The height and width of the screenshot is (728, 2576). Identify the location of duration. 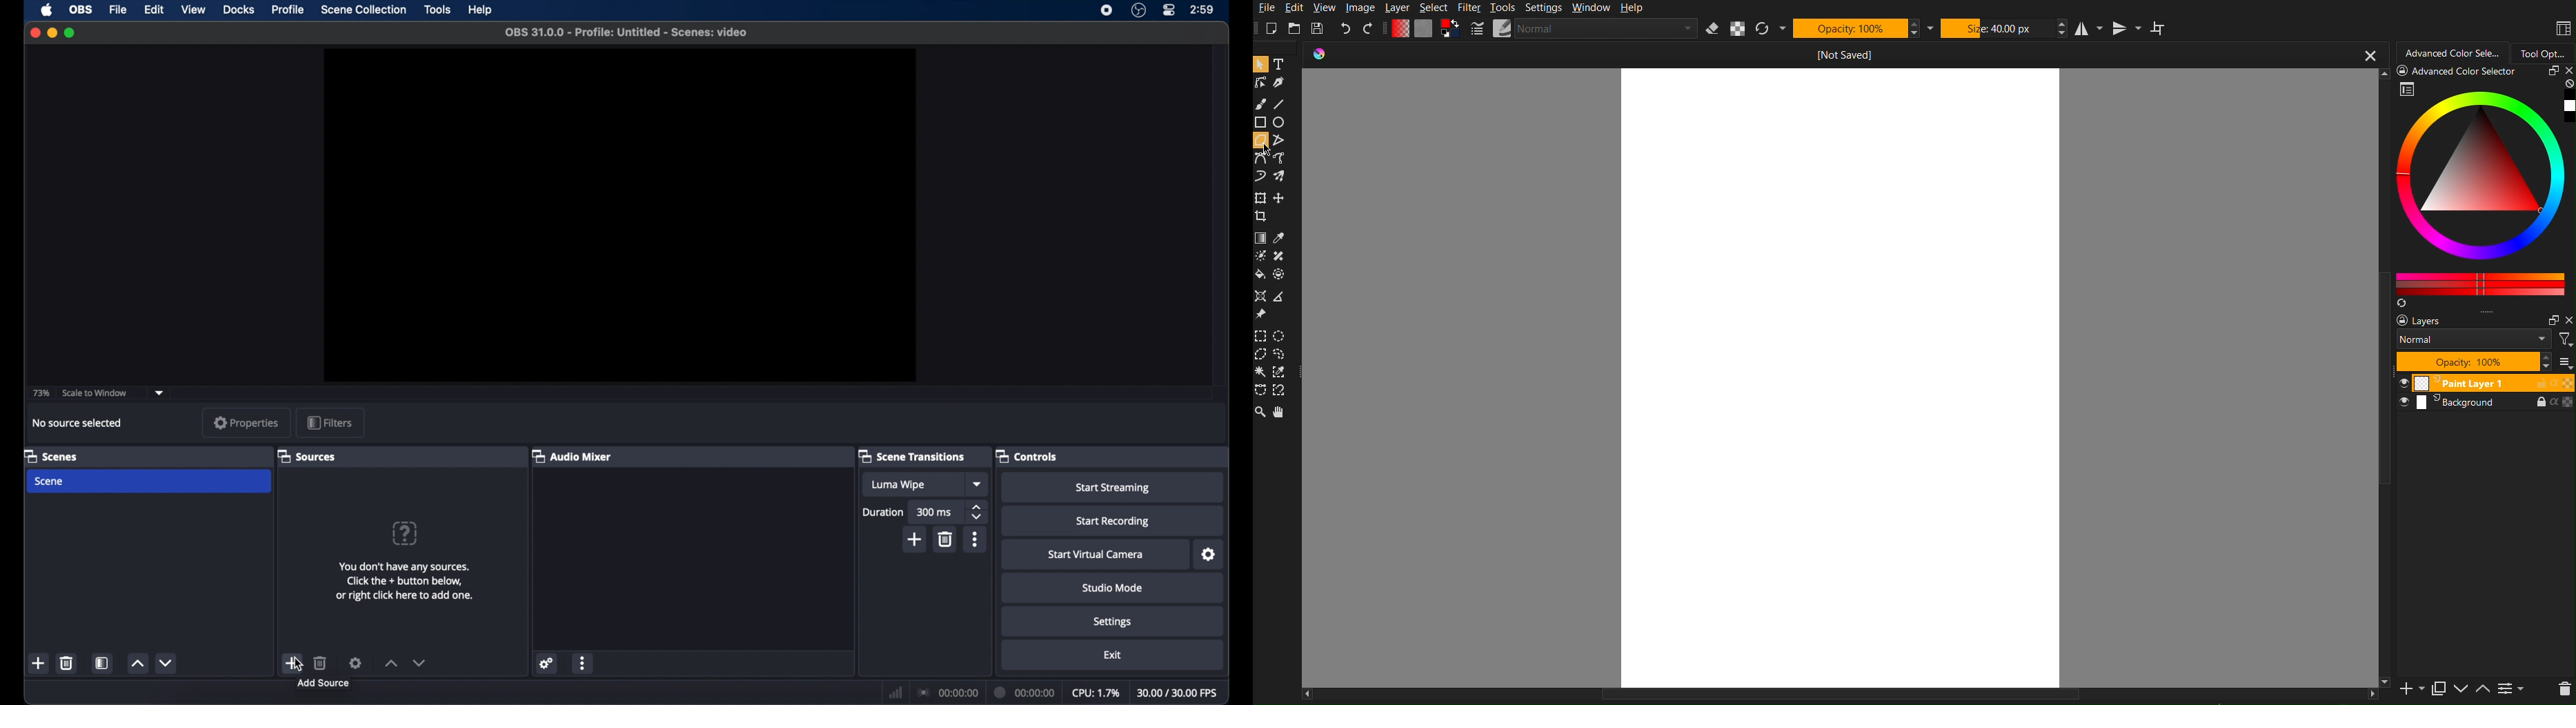
(884, 513).